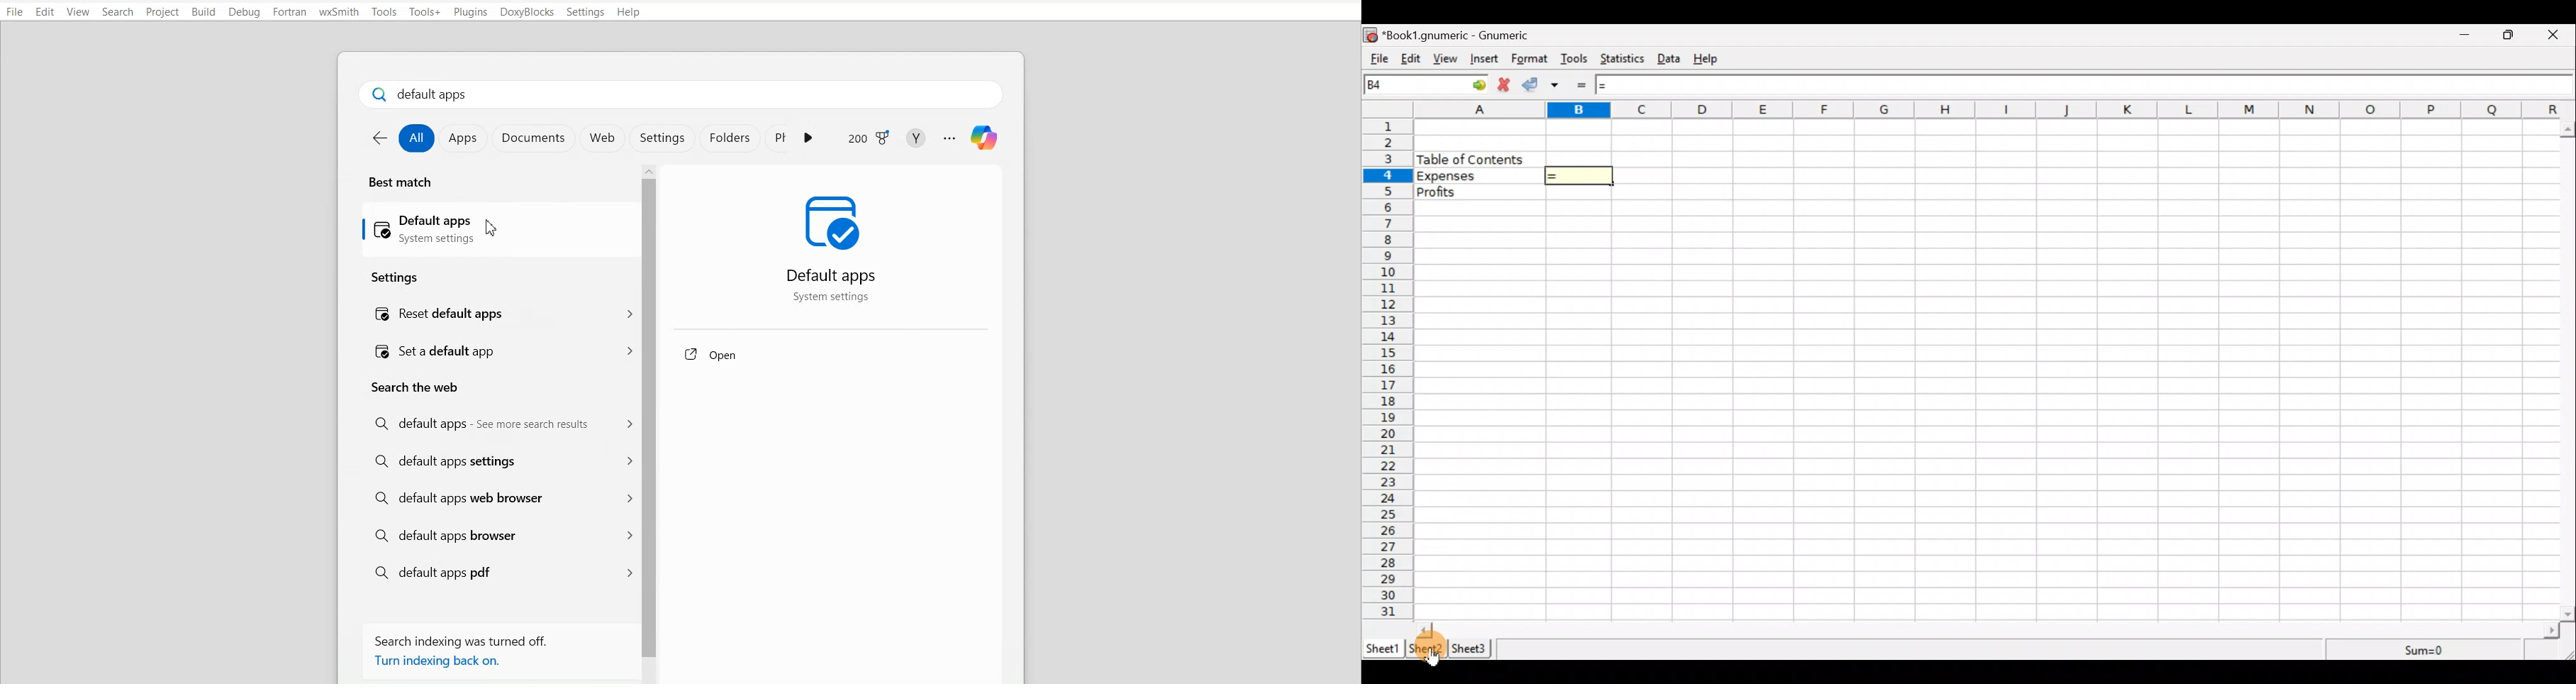 Image resolution: width=2576 pixels, height=700 pixels. Describe the element at coordinates (727, 138) in the screenshot. I see `Folder` at that location.